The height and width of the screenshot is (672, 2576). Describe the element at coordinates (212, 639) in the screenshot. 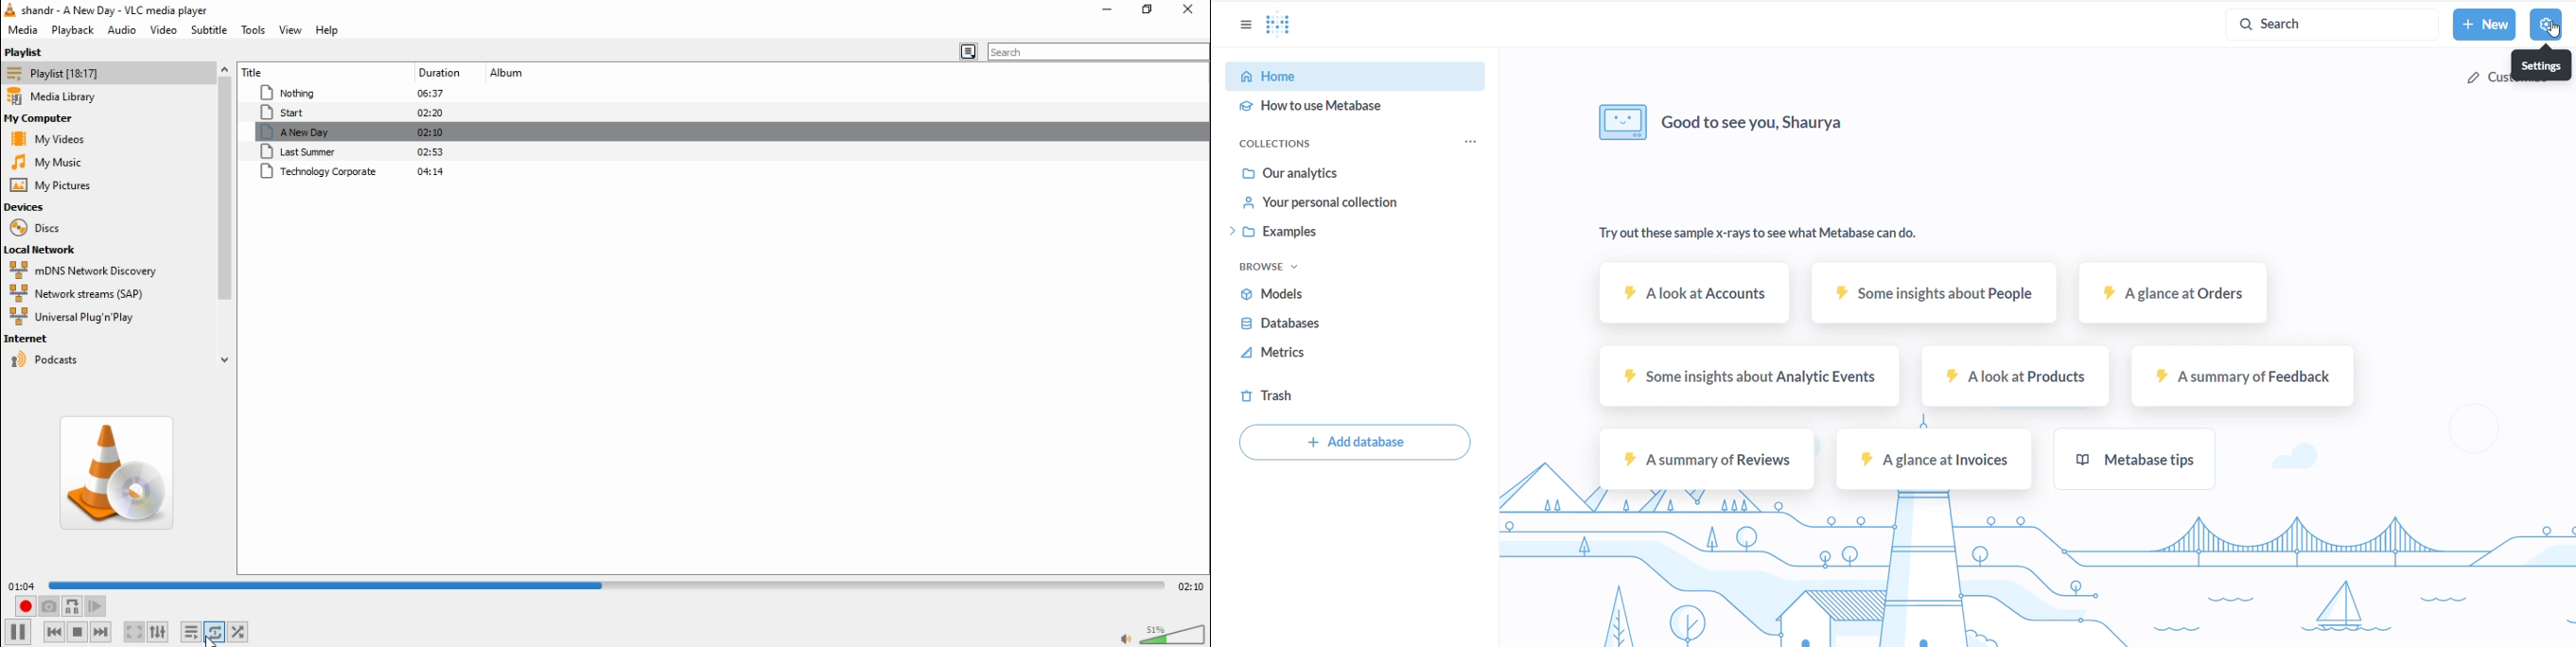

I see `cursor` at that location.